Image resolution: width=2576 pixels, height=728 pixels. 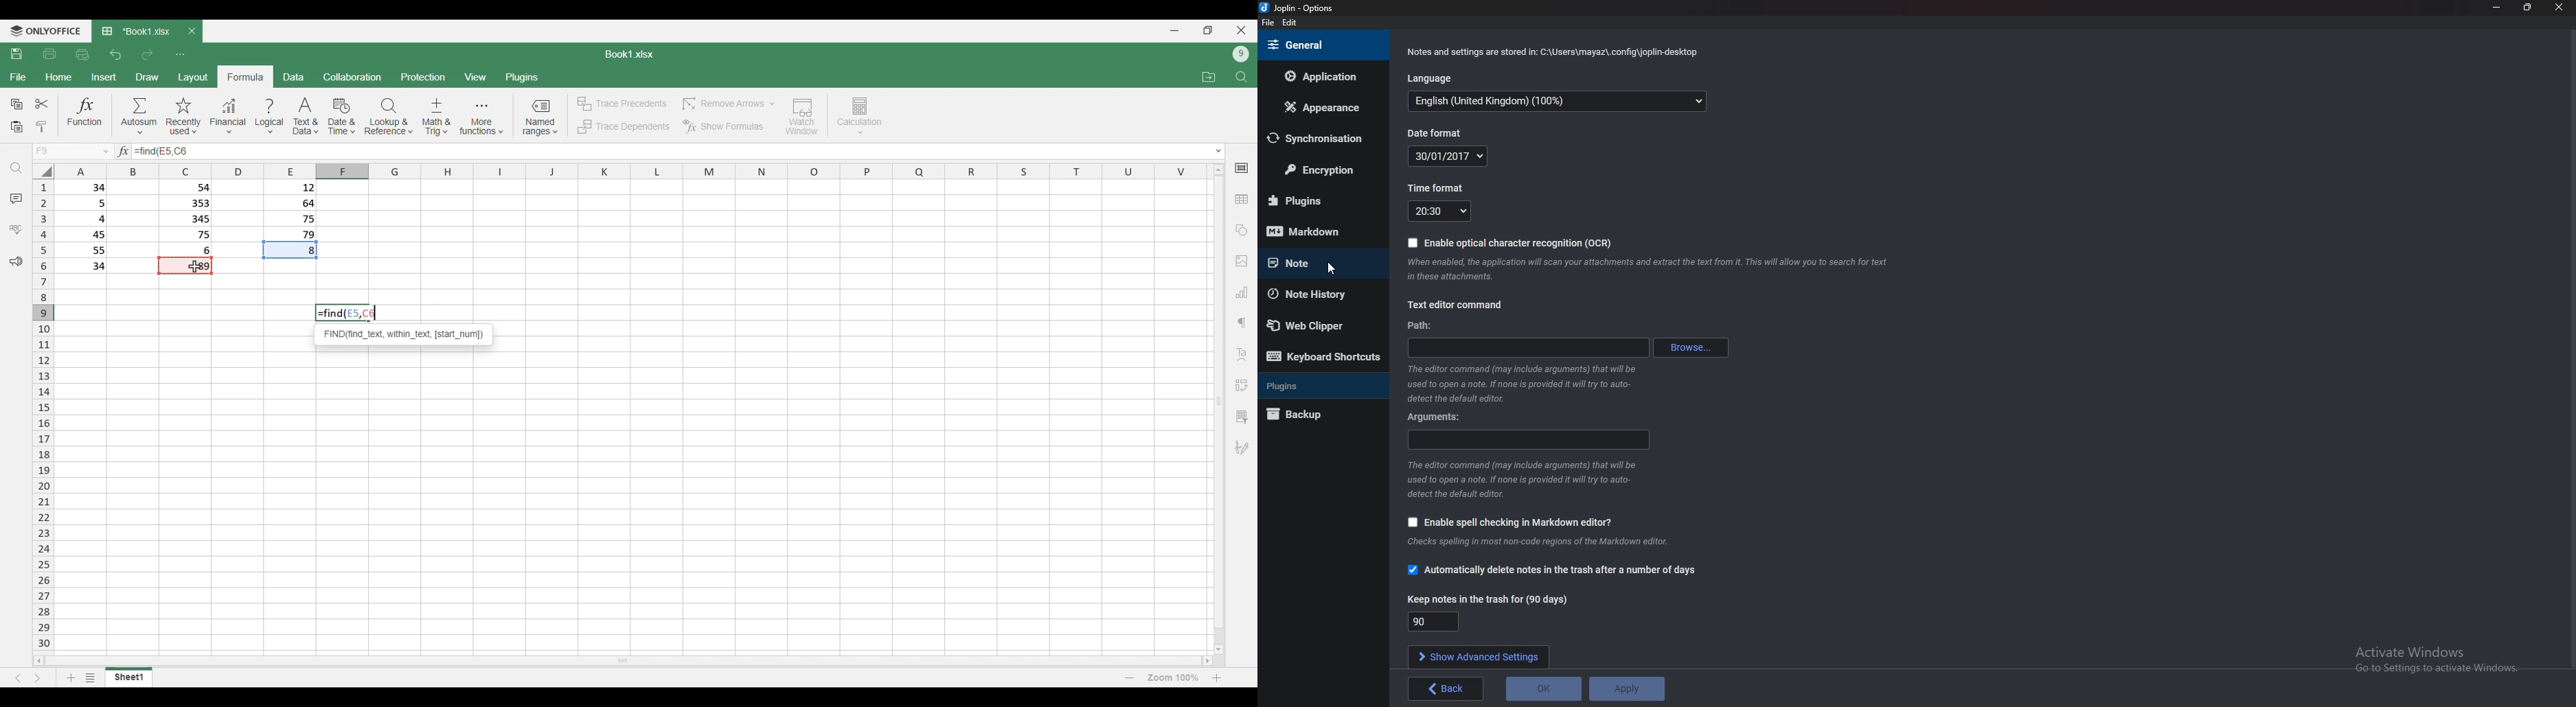 I want to click on English (United Kingdom) (100%), so click(x=1557, y=102).